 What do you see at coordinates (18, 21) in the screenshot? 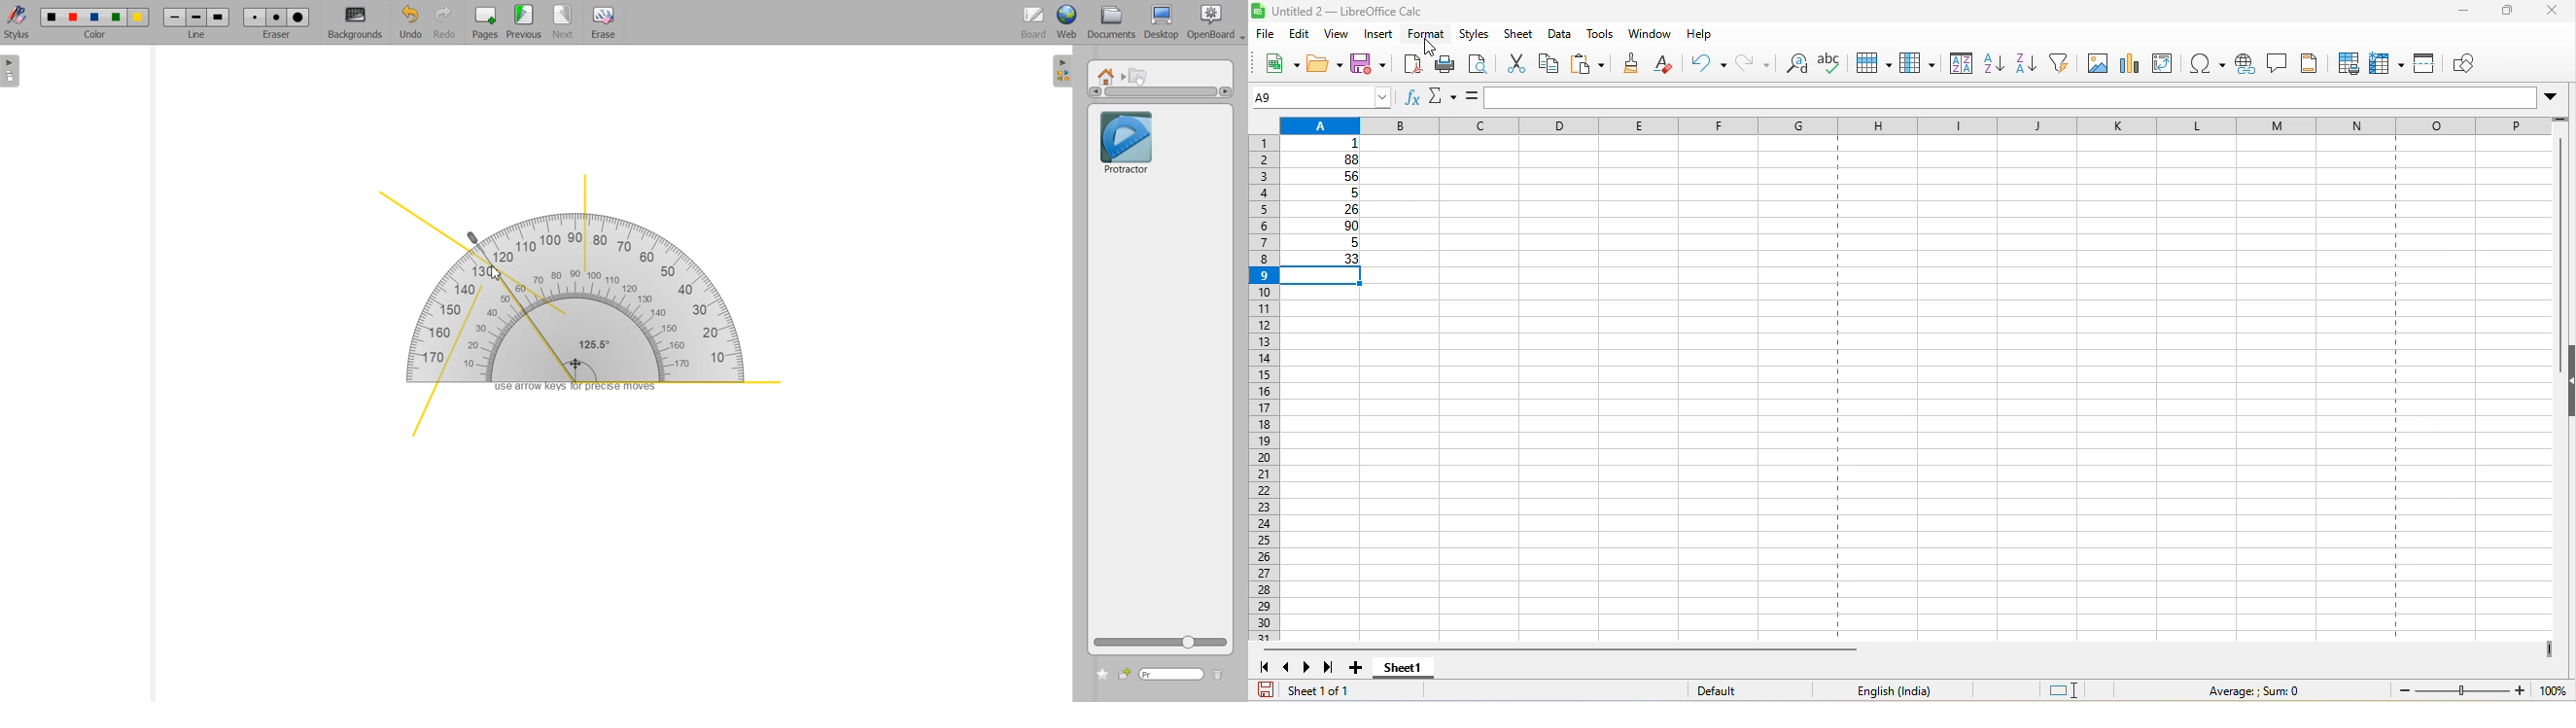
I see `Stylus` at bounding box center [18, 21].